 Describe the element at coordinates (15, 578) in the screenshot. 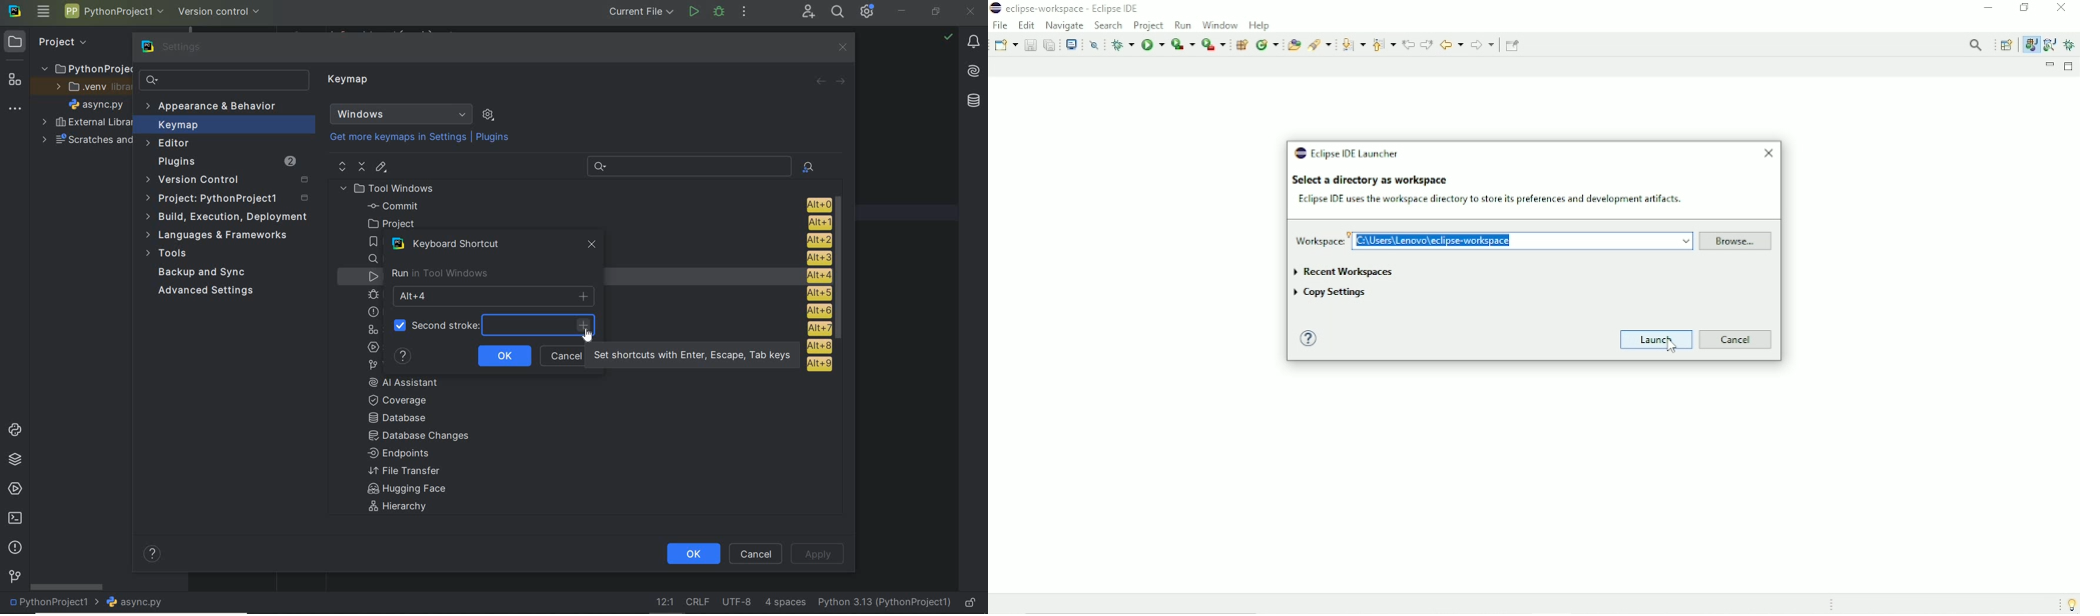

I see `version control` at that location.